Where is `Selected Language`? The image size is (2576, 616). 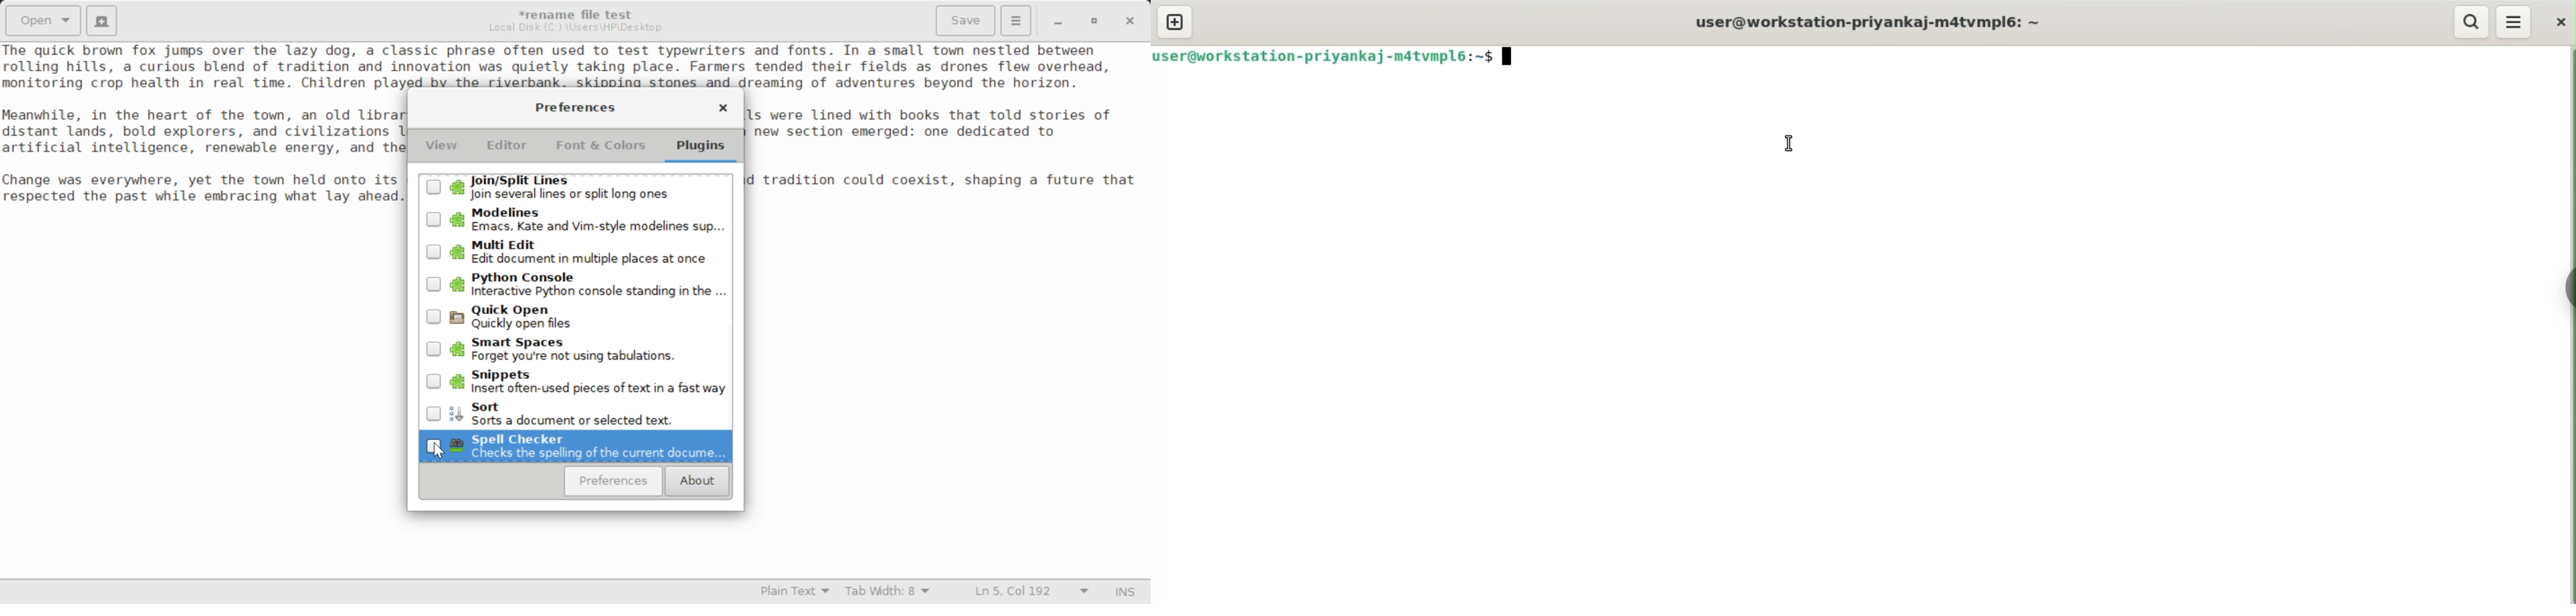
Selected Language is located at coordinates (796, 593).